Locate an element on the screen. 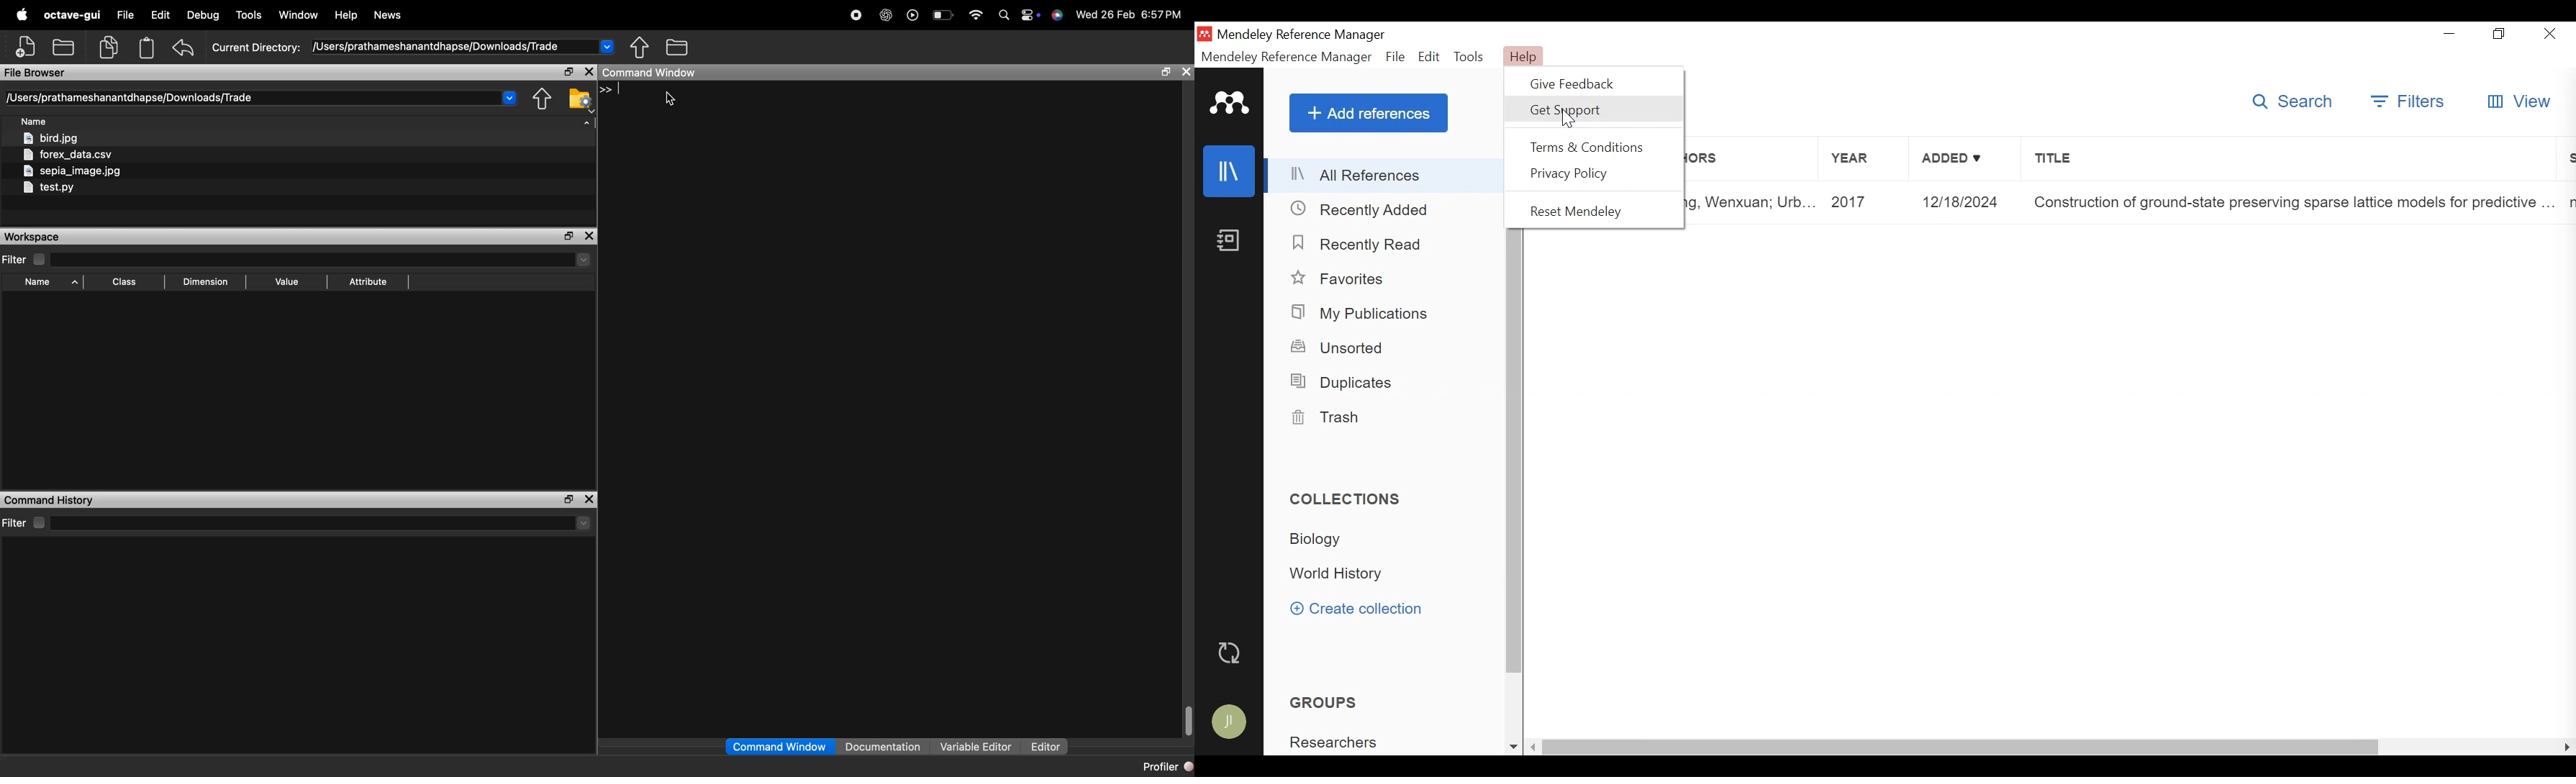 Image resolution: width=2576 pixels, height=784 pixels. directory is located at coordinates (262, 98).